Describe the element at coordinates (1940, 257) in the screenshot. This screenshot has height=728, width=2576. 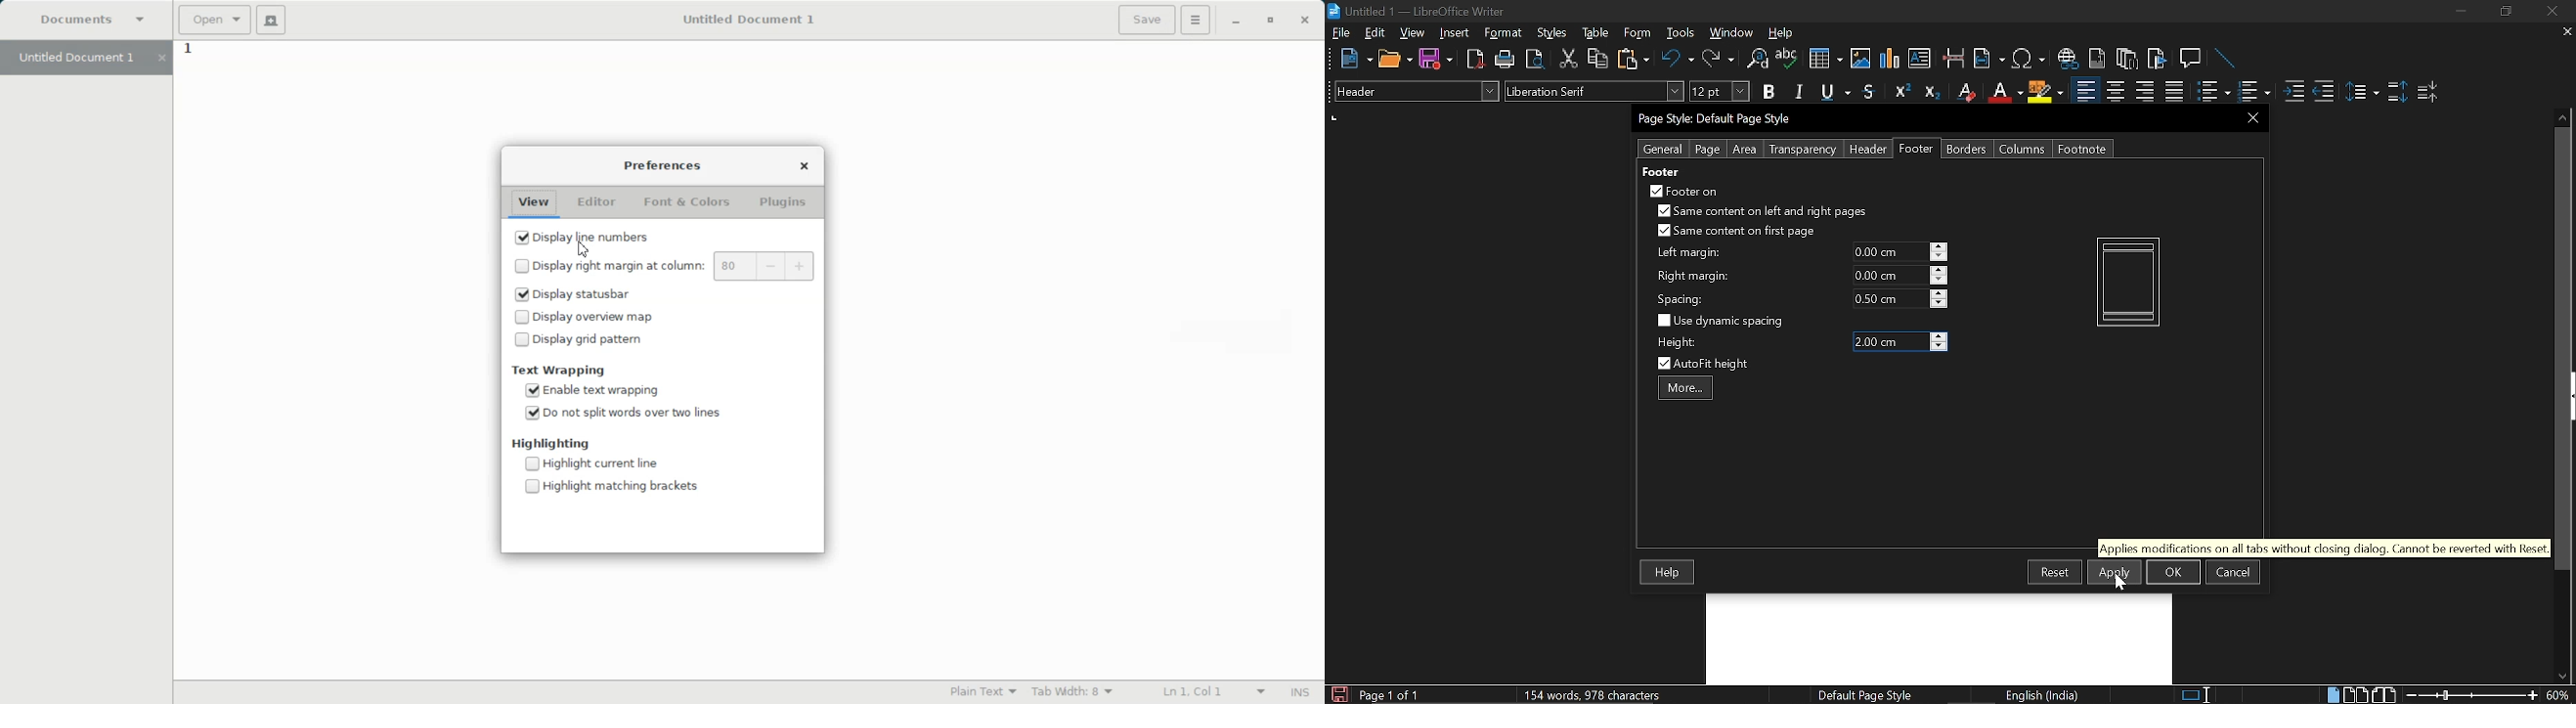
I see `decrease left margin` at that location.